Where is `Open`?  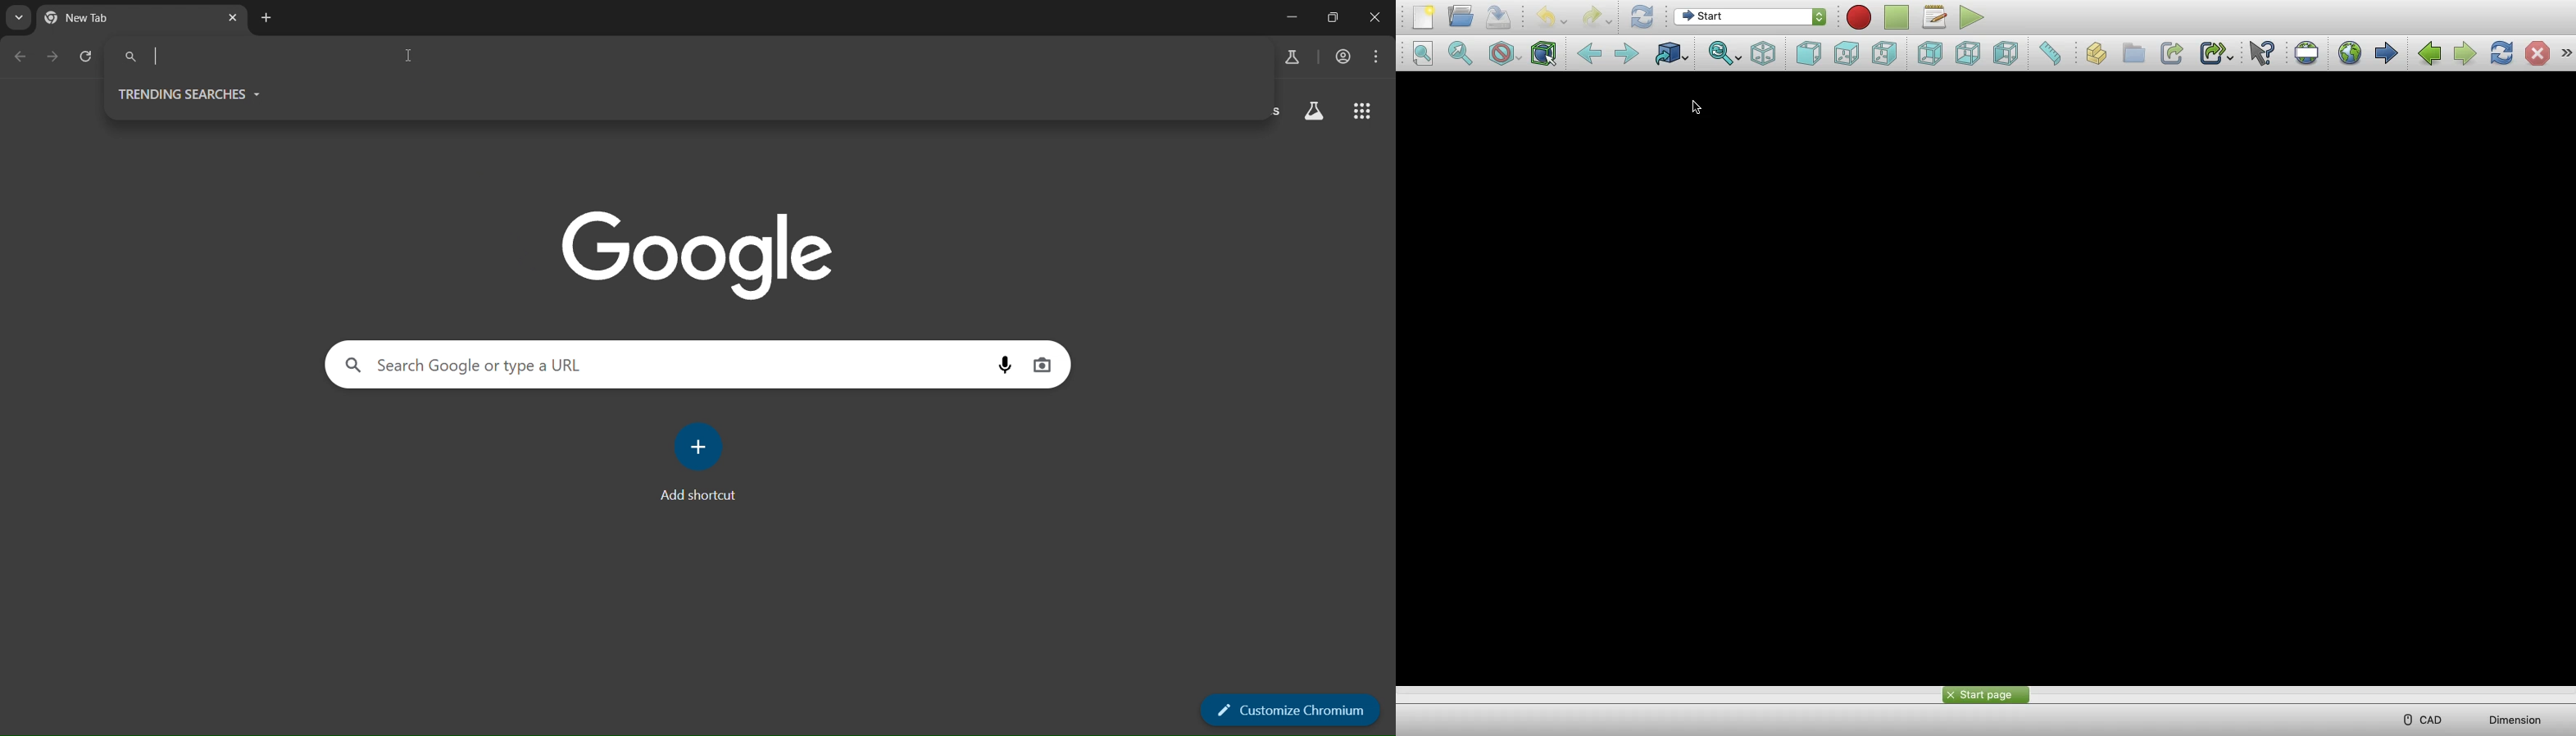 Open is located at coordinates (1461, 16).